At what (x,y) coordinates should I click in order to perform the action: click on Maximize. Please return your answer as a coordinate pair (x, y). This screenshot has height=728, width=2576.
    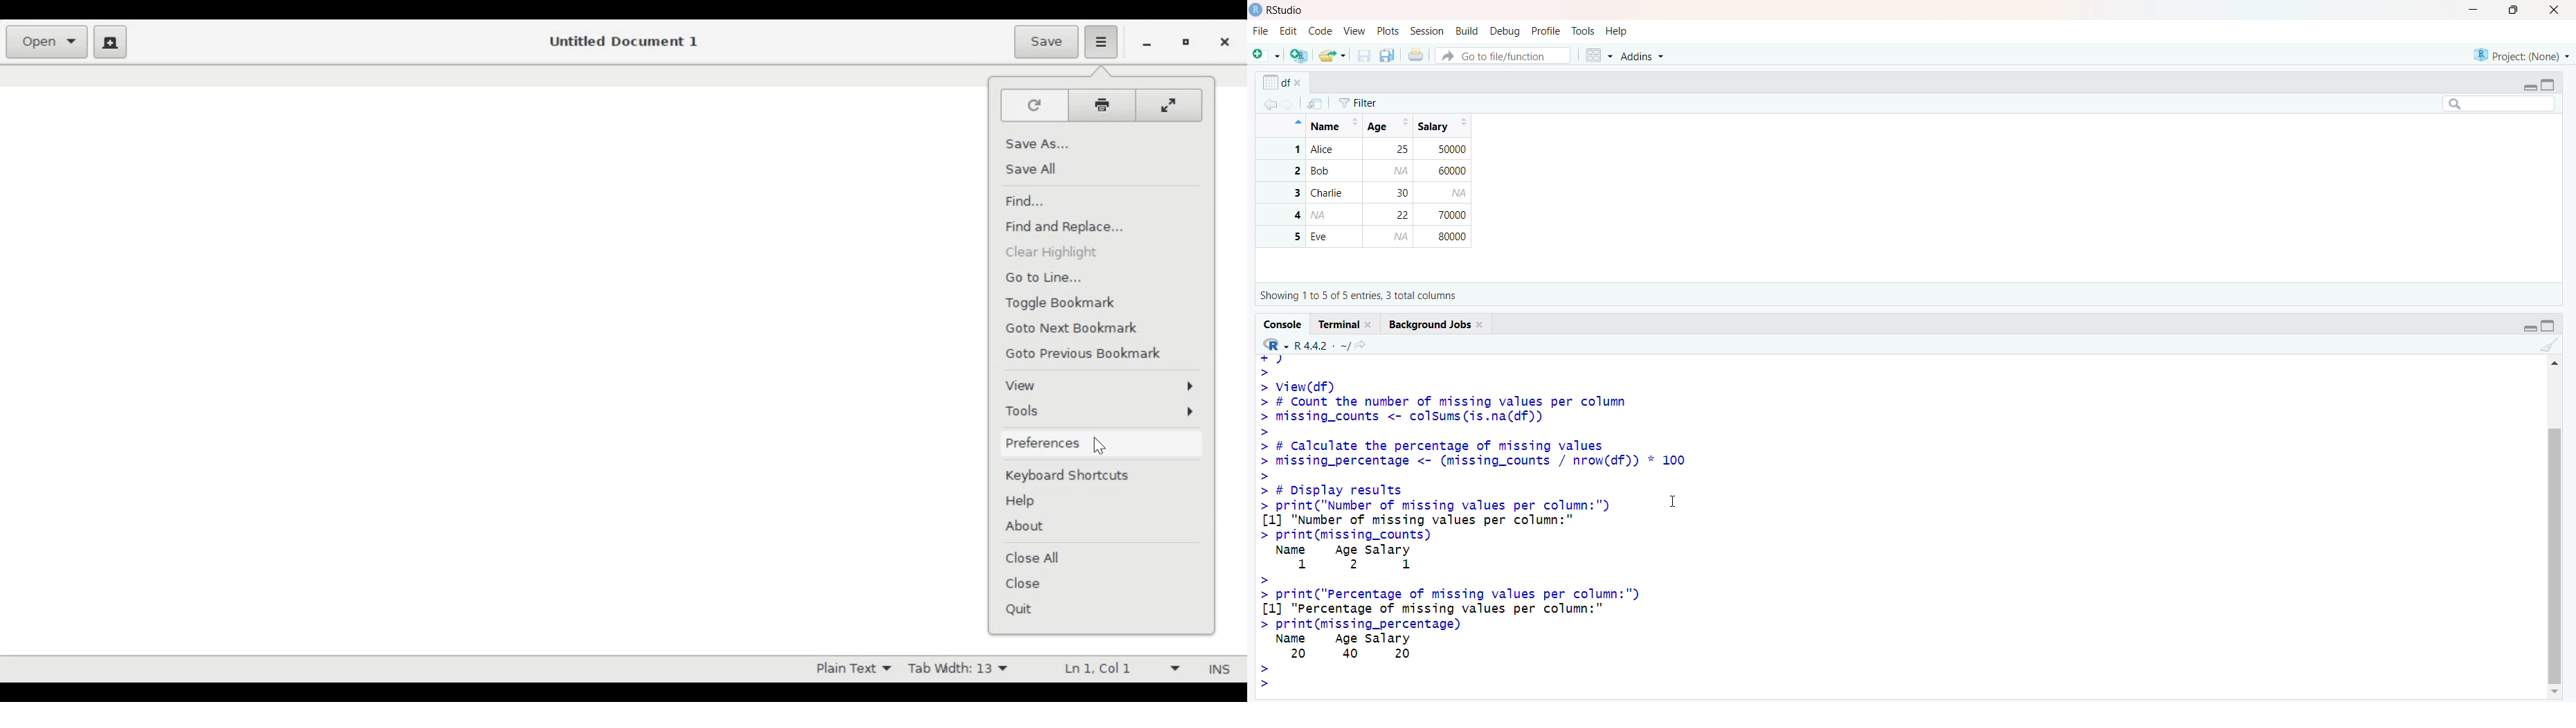
    Looking at the image, I should click on (2548, 327).